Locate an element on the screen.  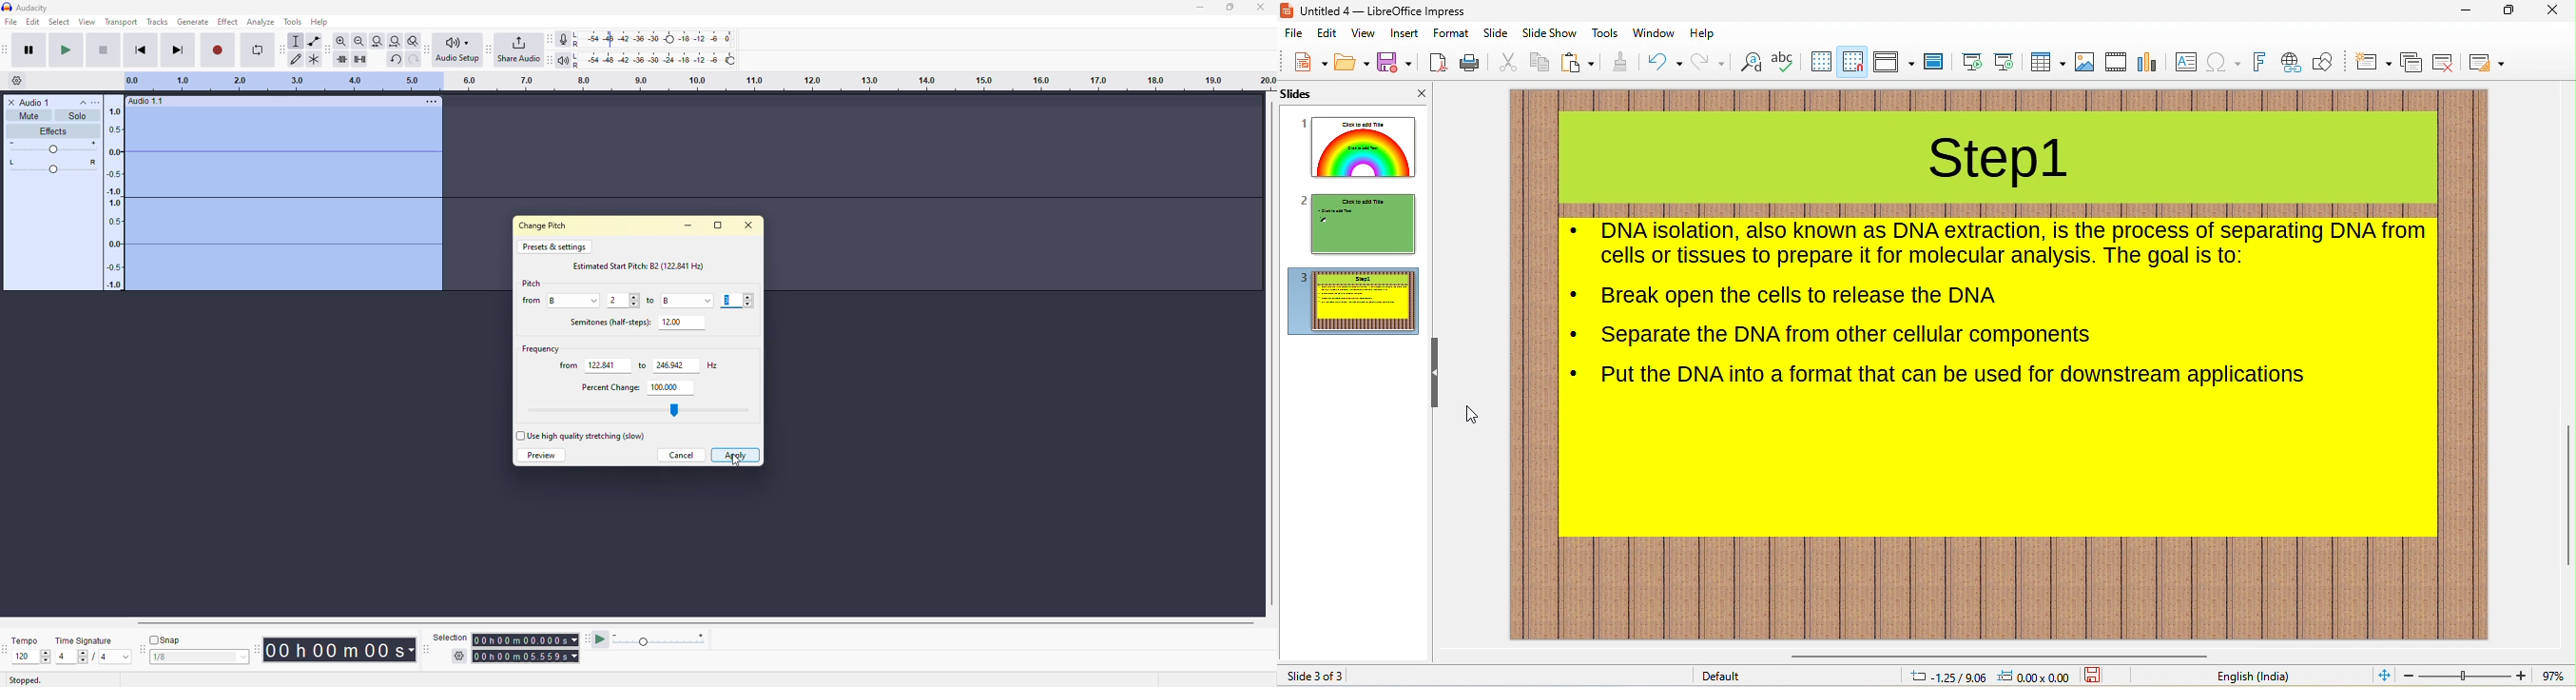
to is located at coordinates (638, 366).